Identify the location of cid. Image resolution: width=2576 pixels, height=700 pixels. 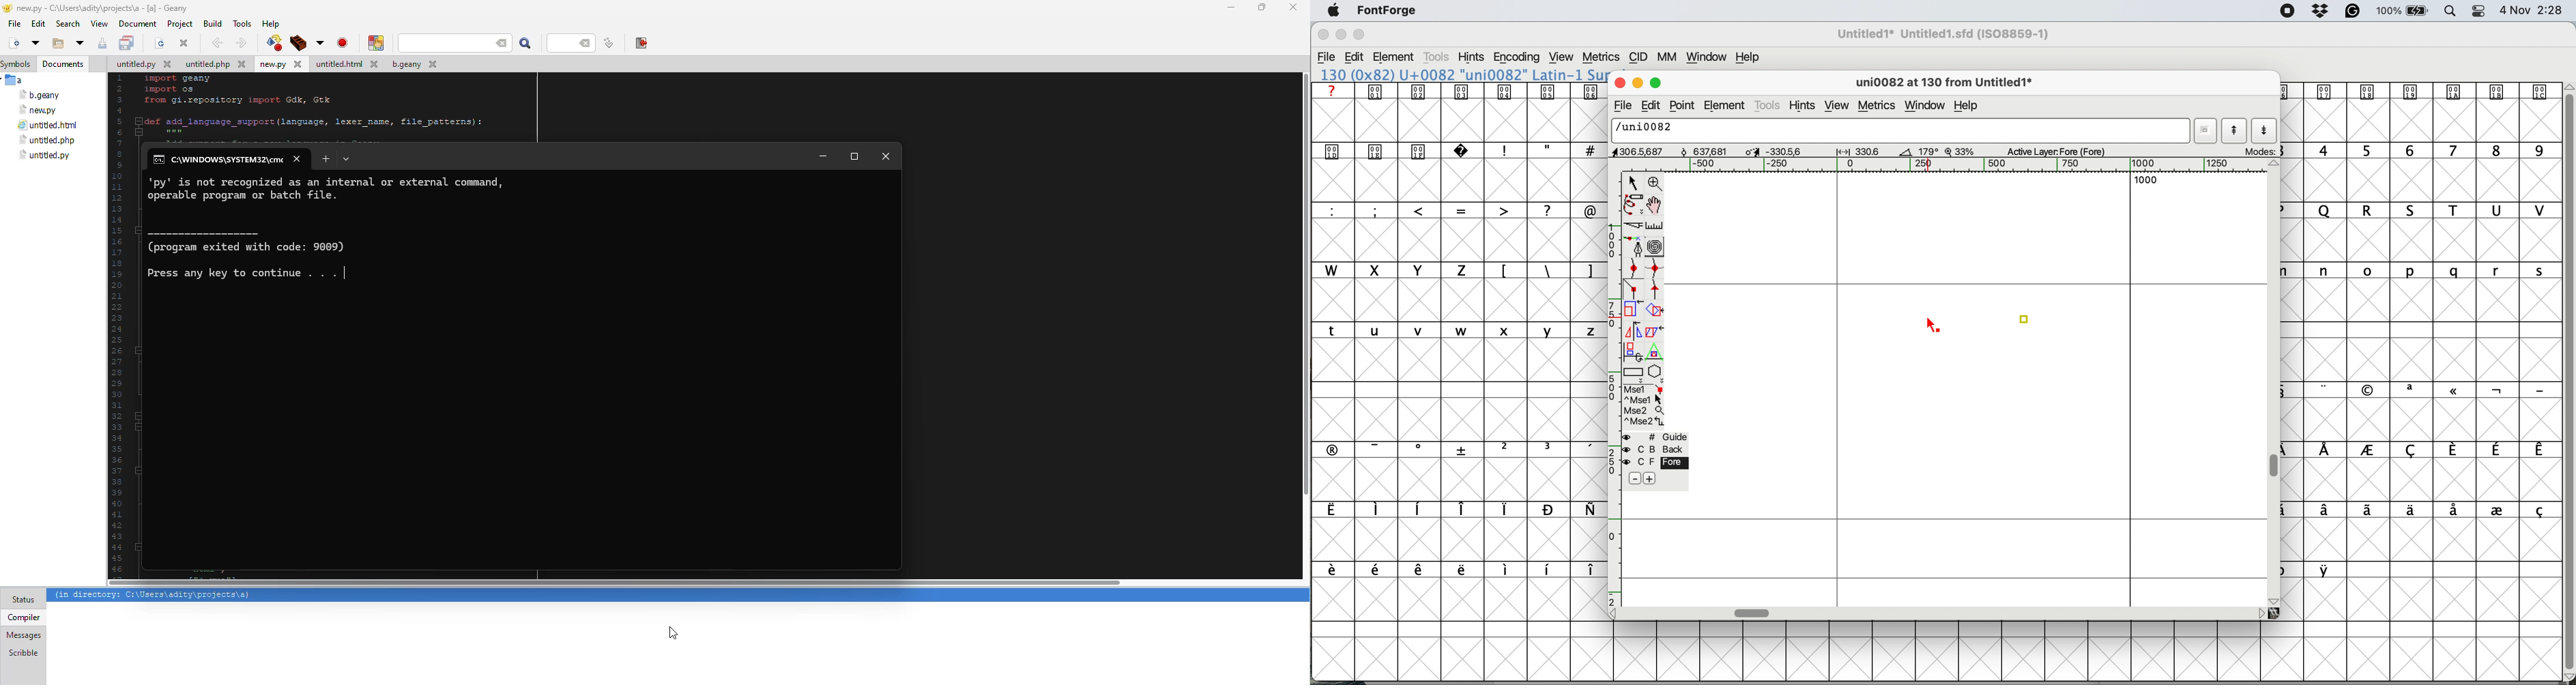
(1638, 57).